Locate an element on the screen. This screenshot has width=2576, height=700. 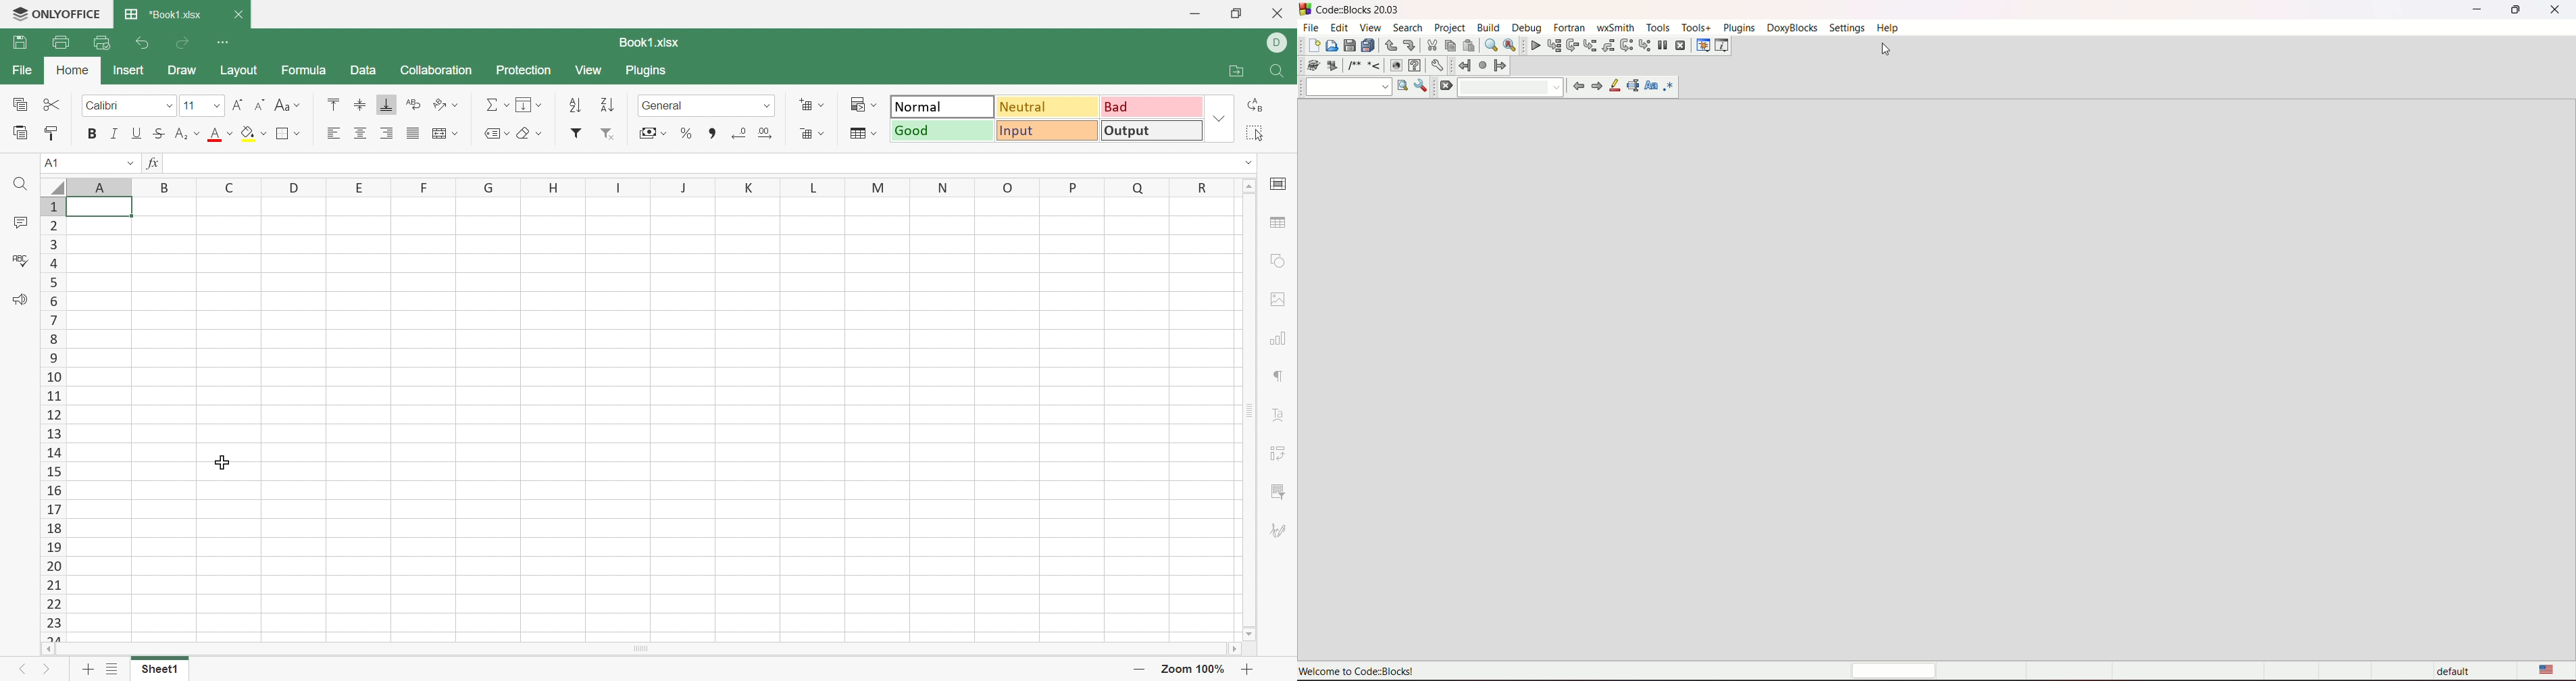
default is located at coordinates (2457, 672).